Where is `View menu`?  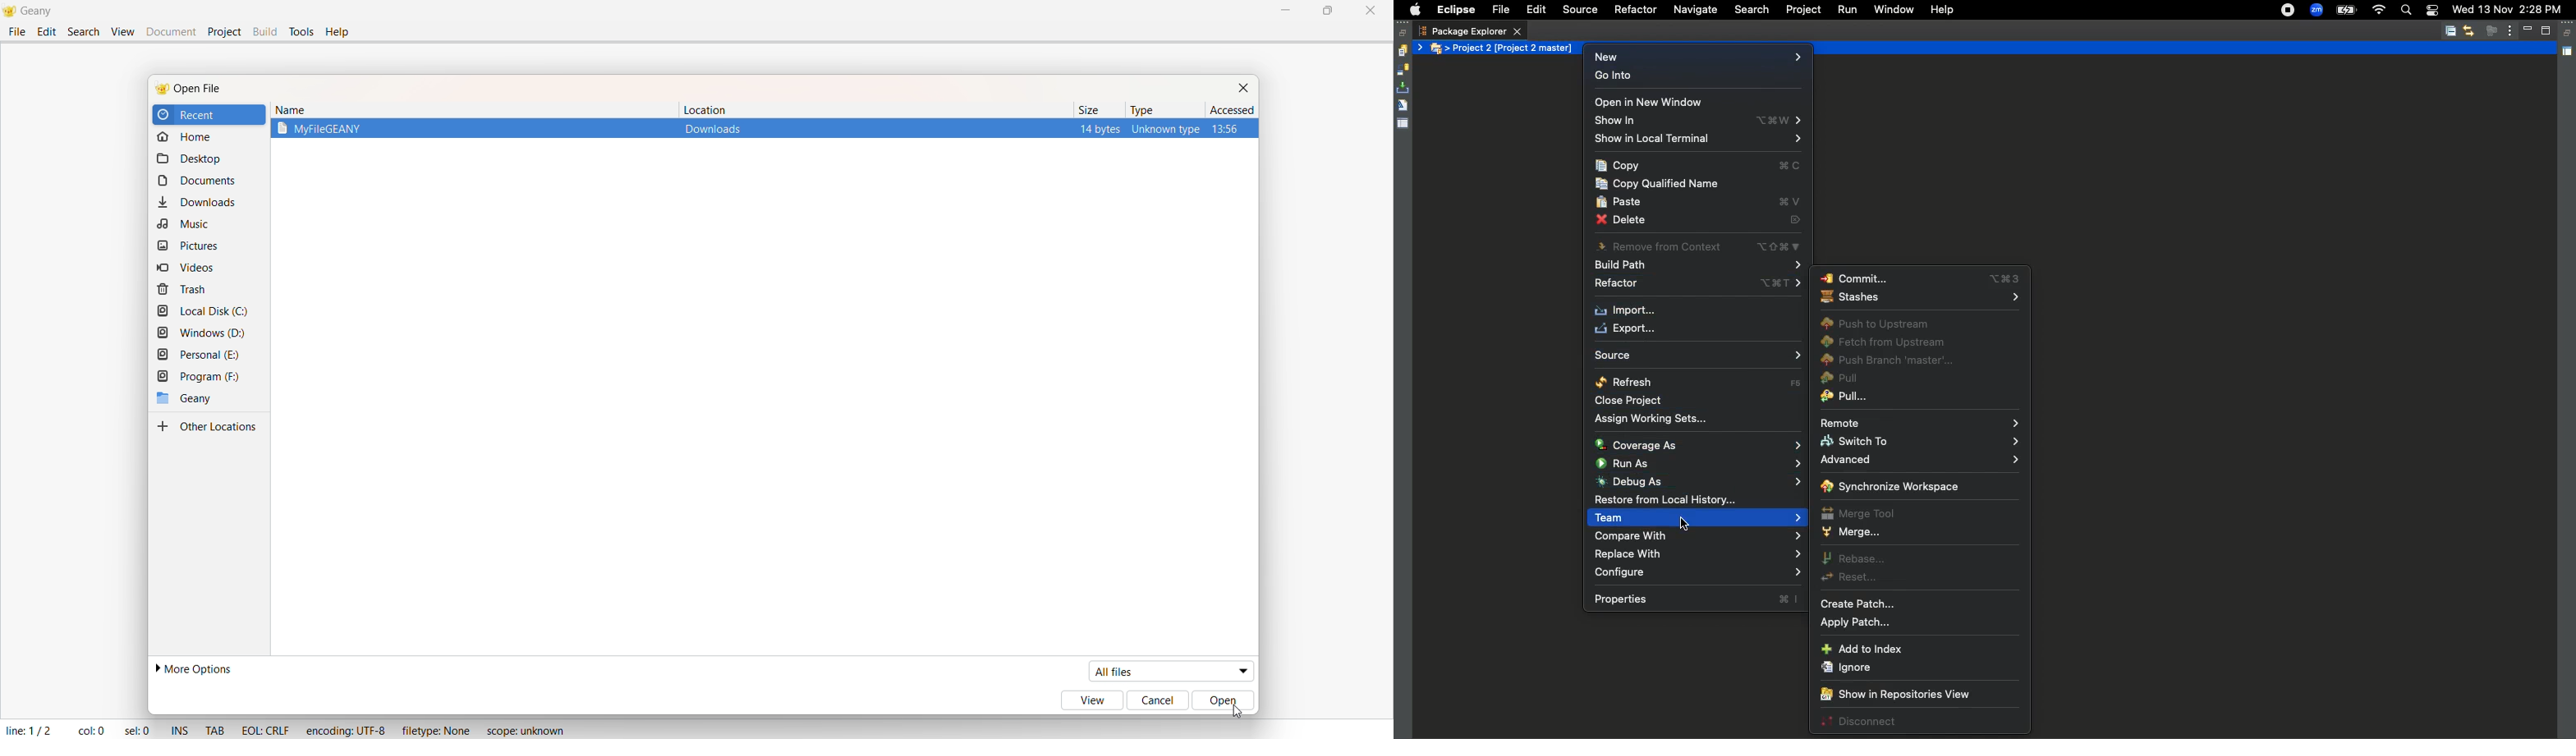 View menu is located at coordinates (2510, 30).